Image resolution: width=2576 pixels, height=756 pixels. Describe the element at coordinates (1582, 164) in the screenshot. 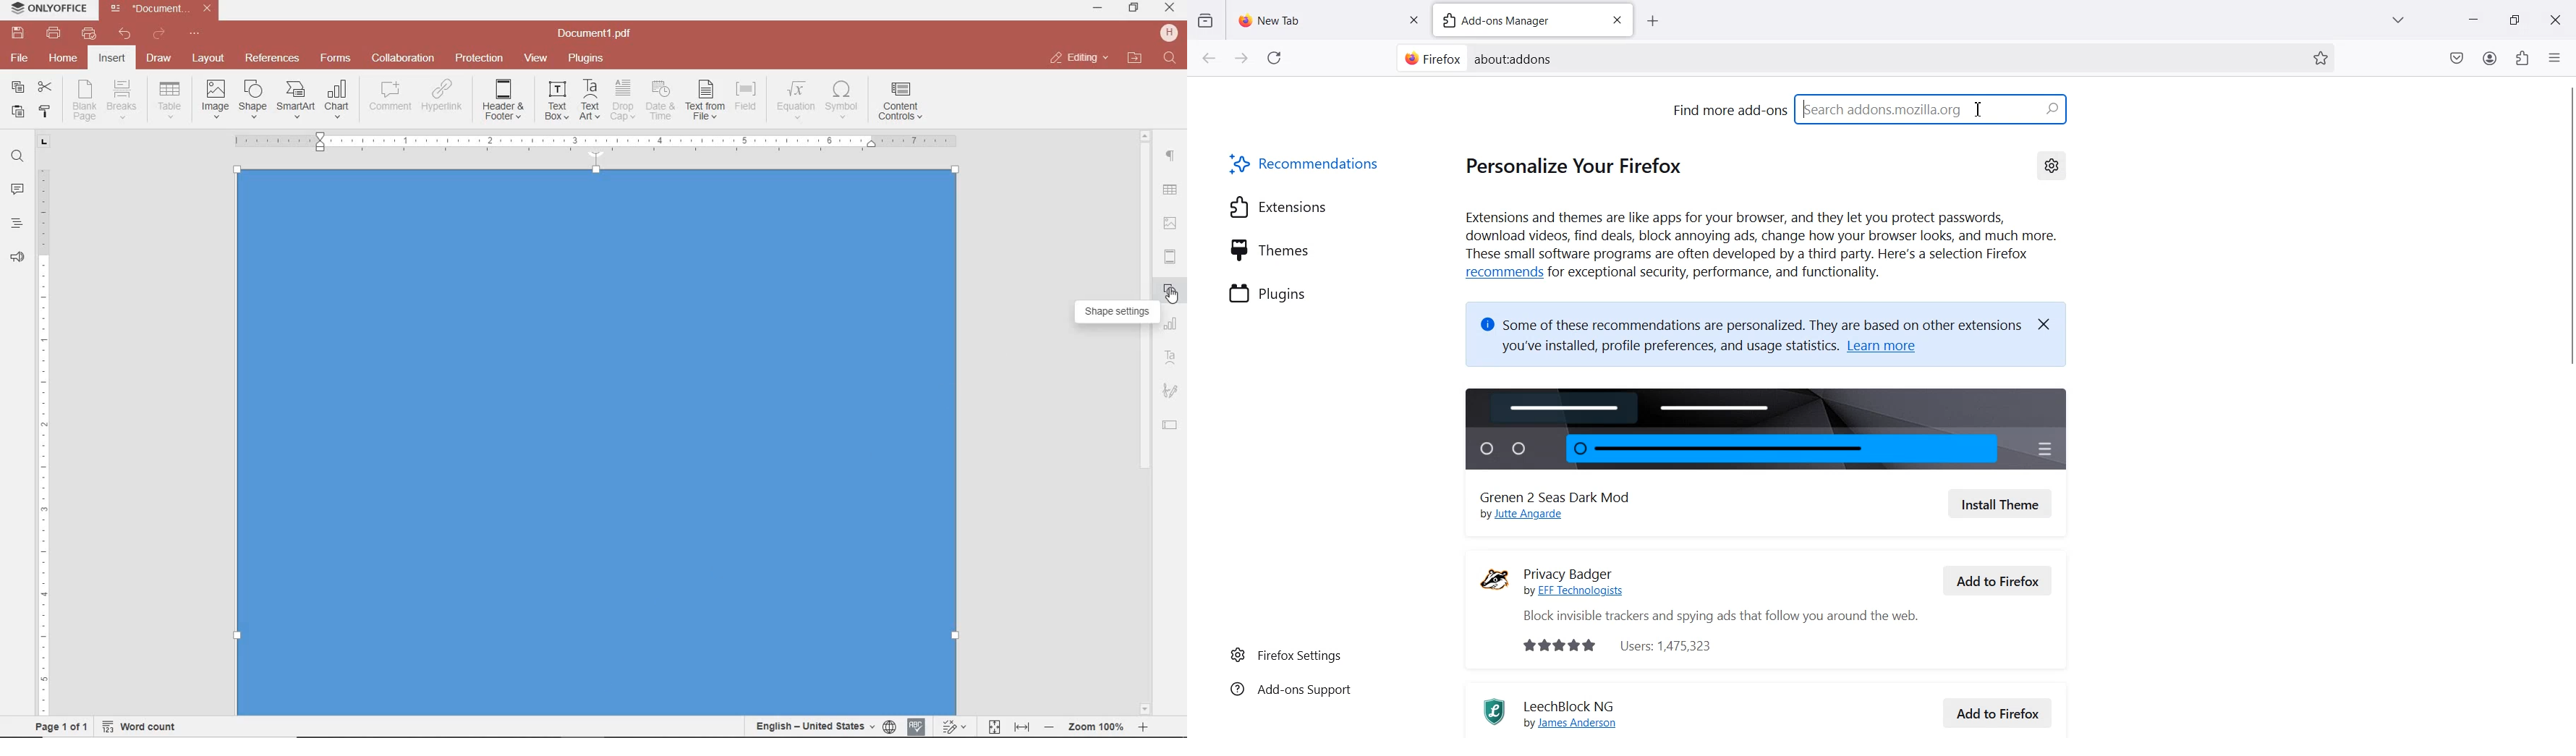

I see `Personalize your Firefox` at that location.